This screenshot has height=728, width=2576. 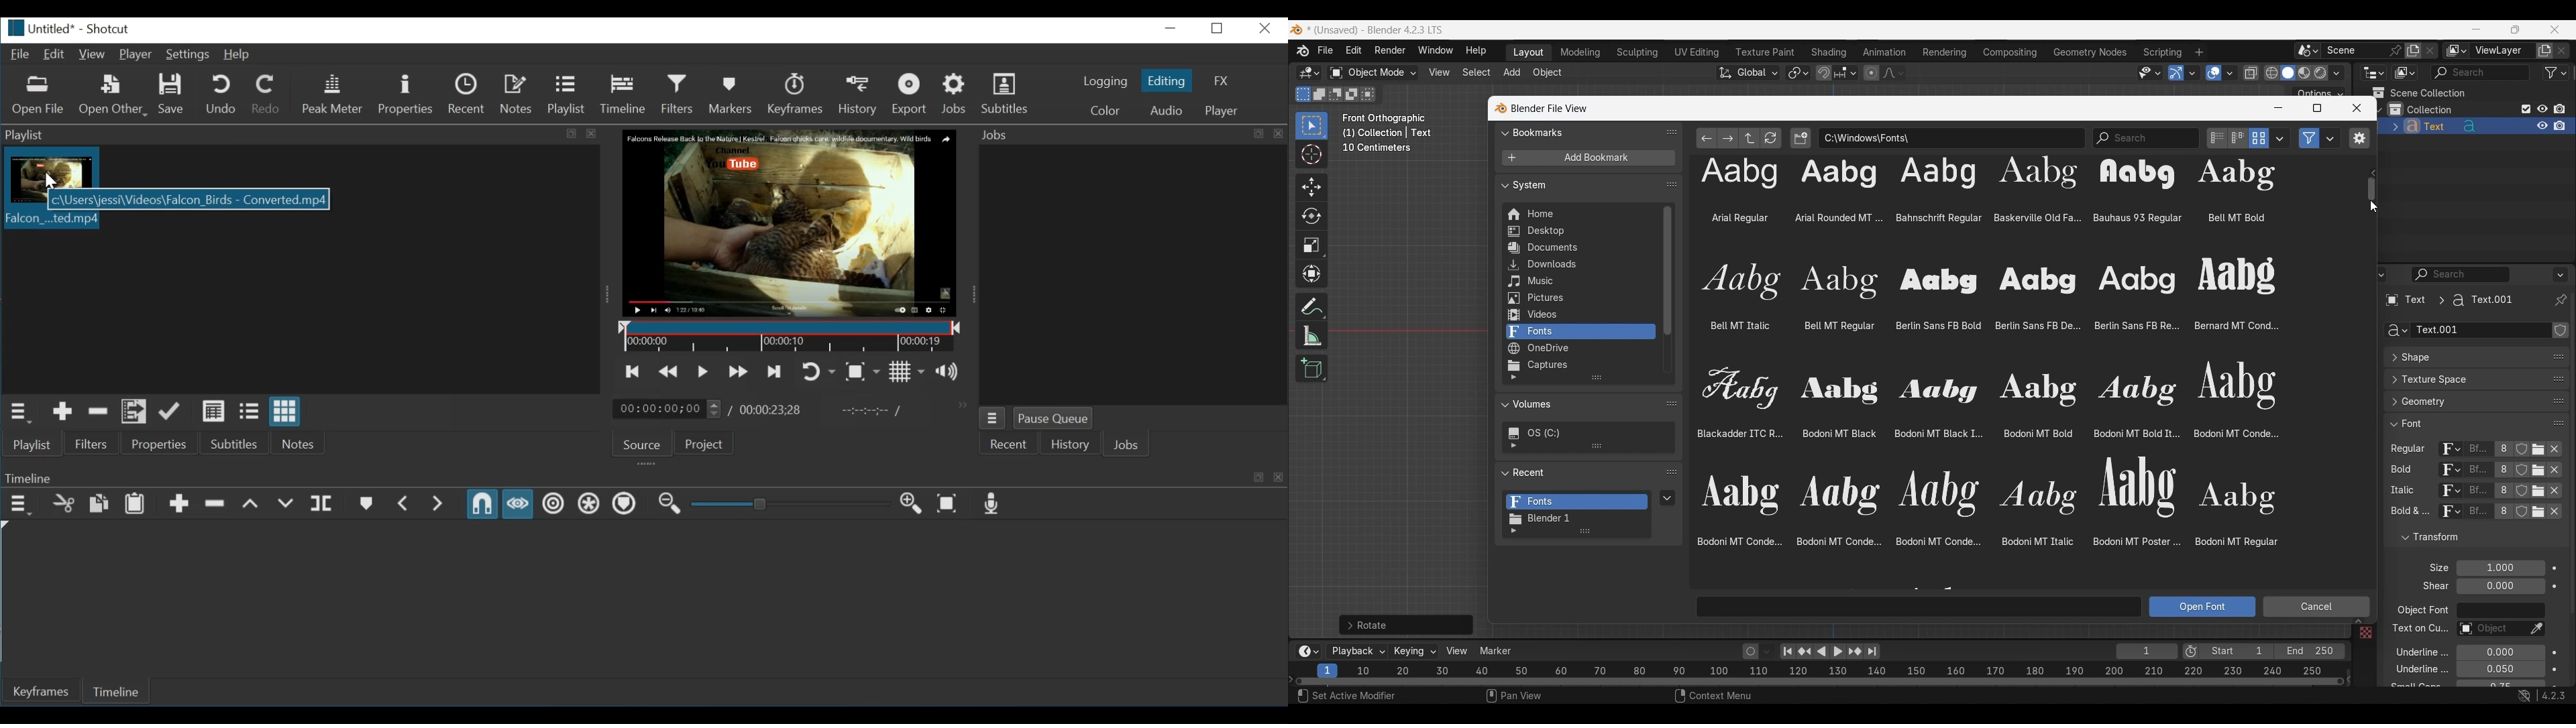 What do you see at coordinates (2272, 652) in the screenshot?
I see `Final frame of the playback rendering range` at bounding box center [2272, 652].